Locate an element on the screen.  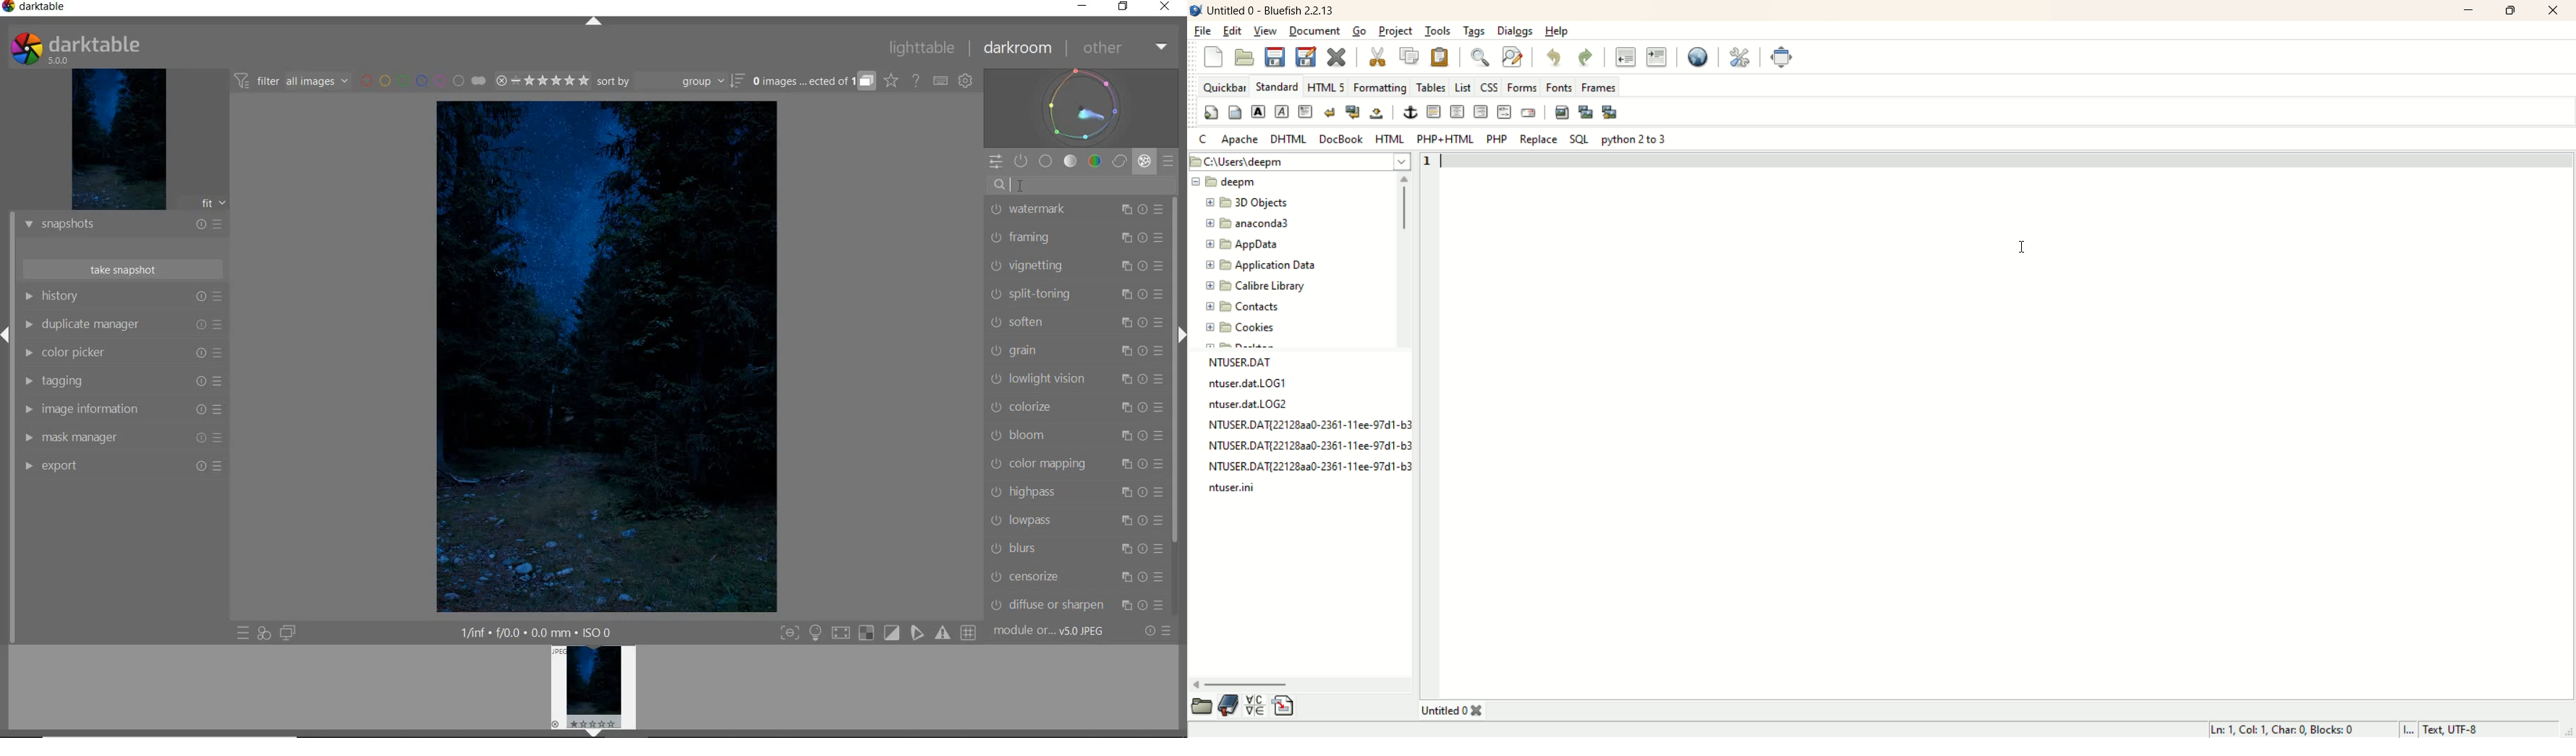
Expand/Collapse is located at coordinates (7, 334).